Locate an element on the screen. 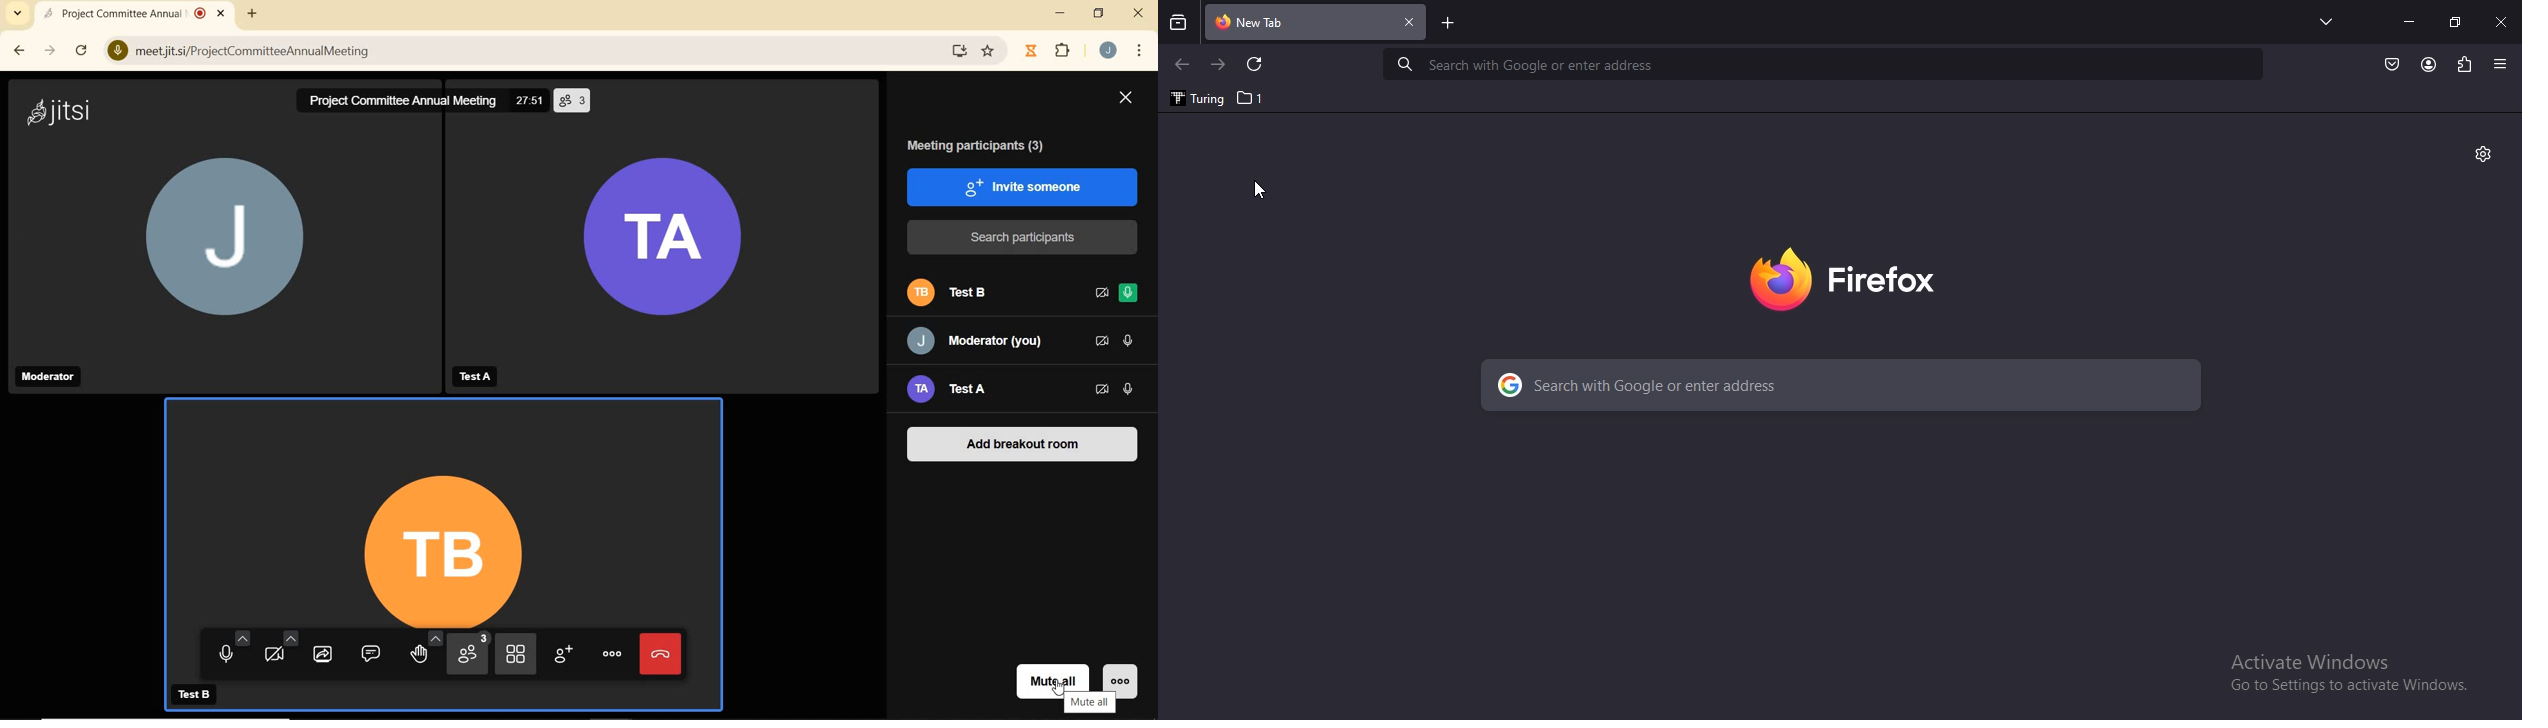 This screenshot has height=728, width=2548. minimize is located at coordinates (2409, 22).